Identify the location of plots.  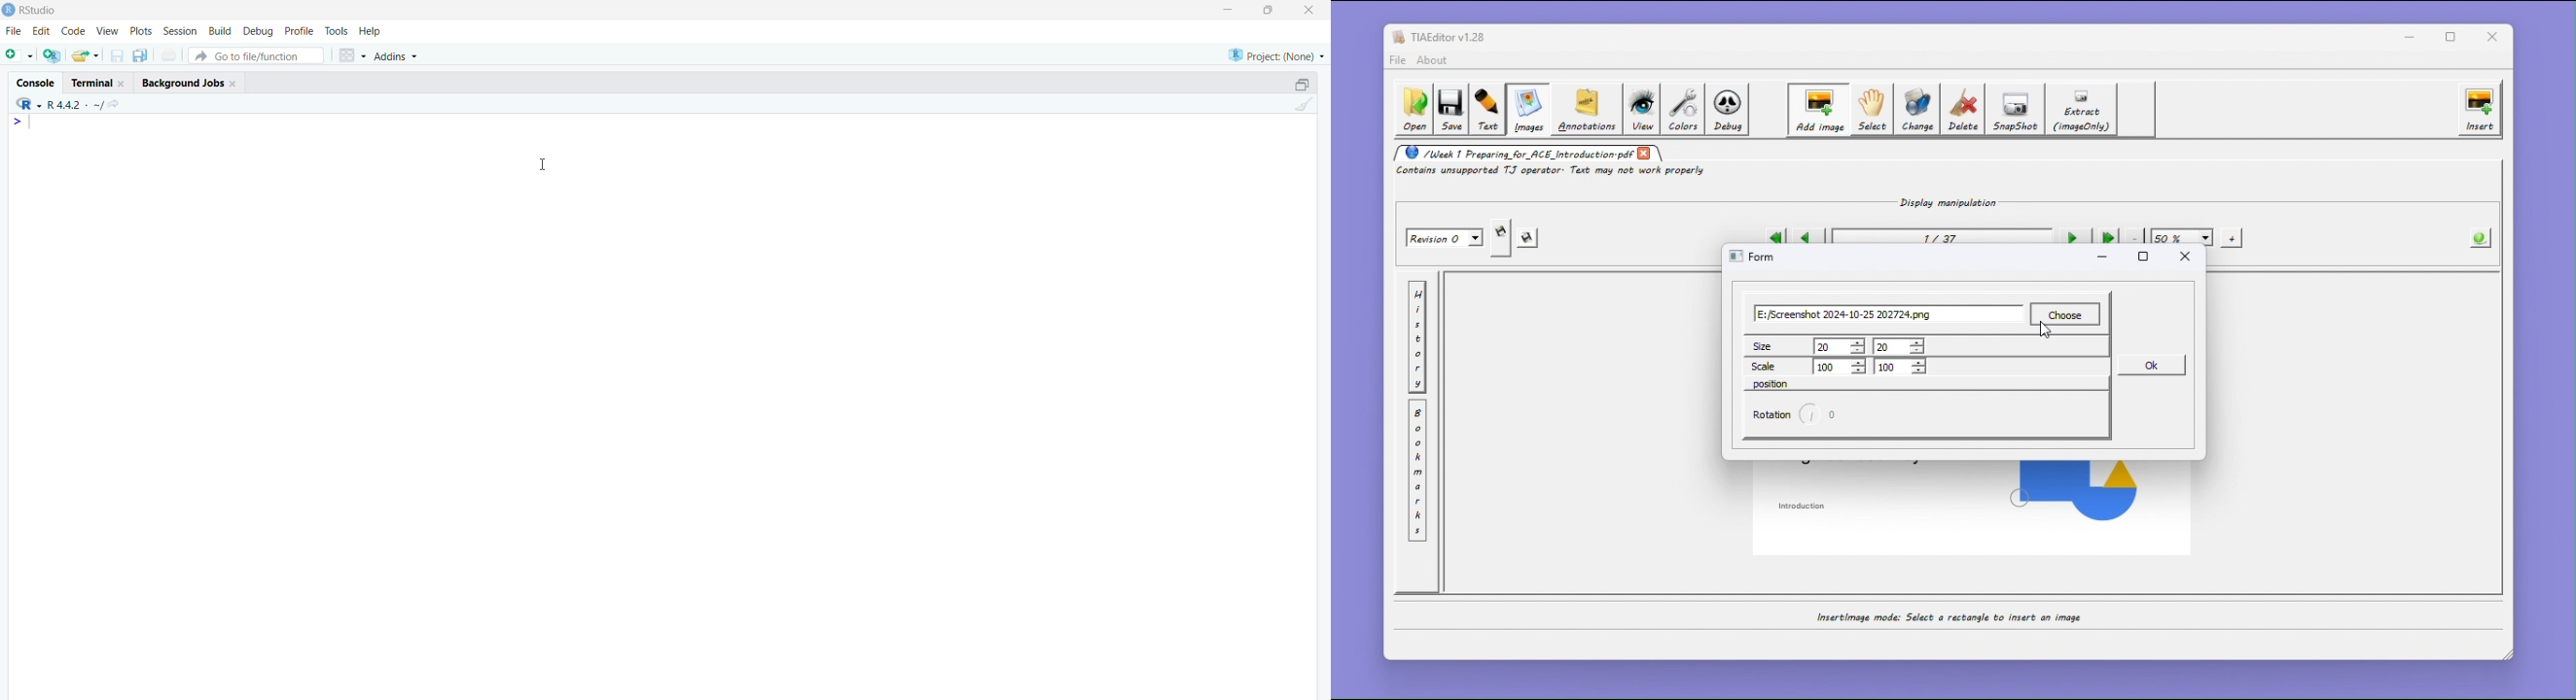
(139, 30).